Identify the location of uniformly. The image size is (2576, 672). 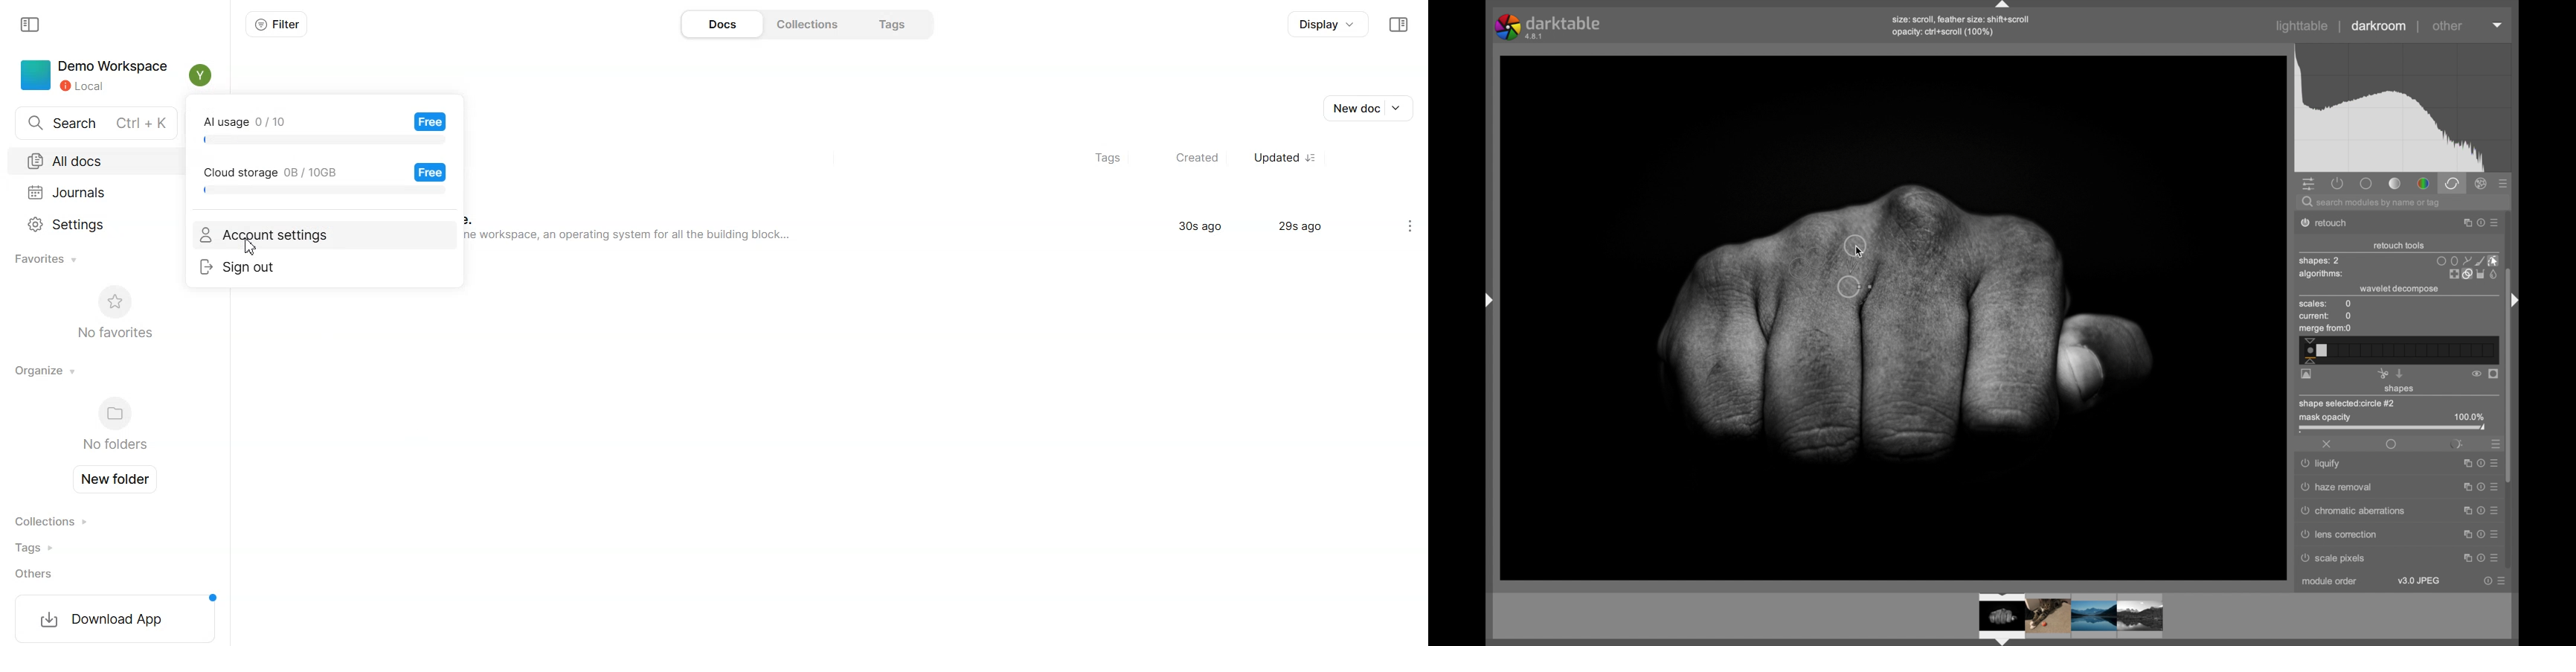
(2391, 444).